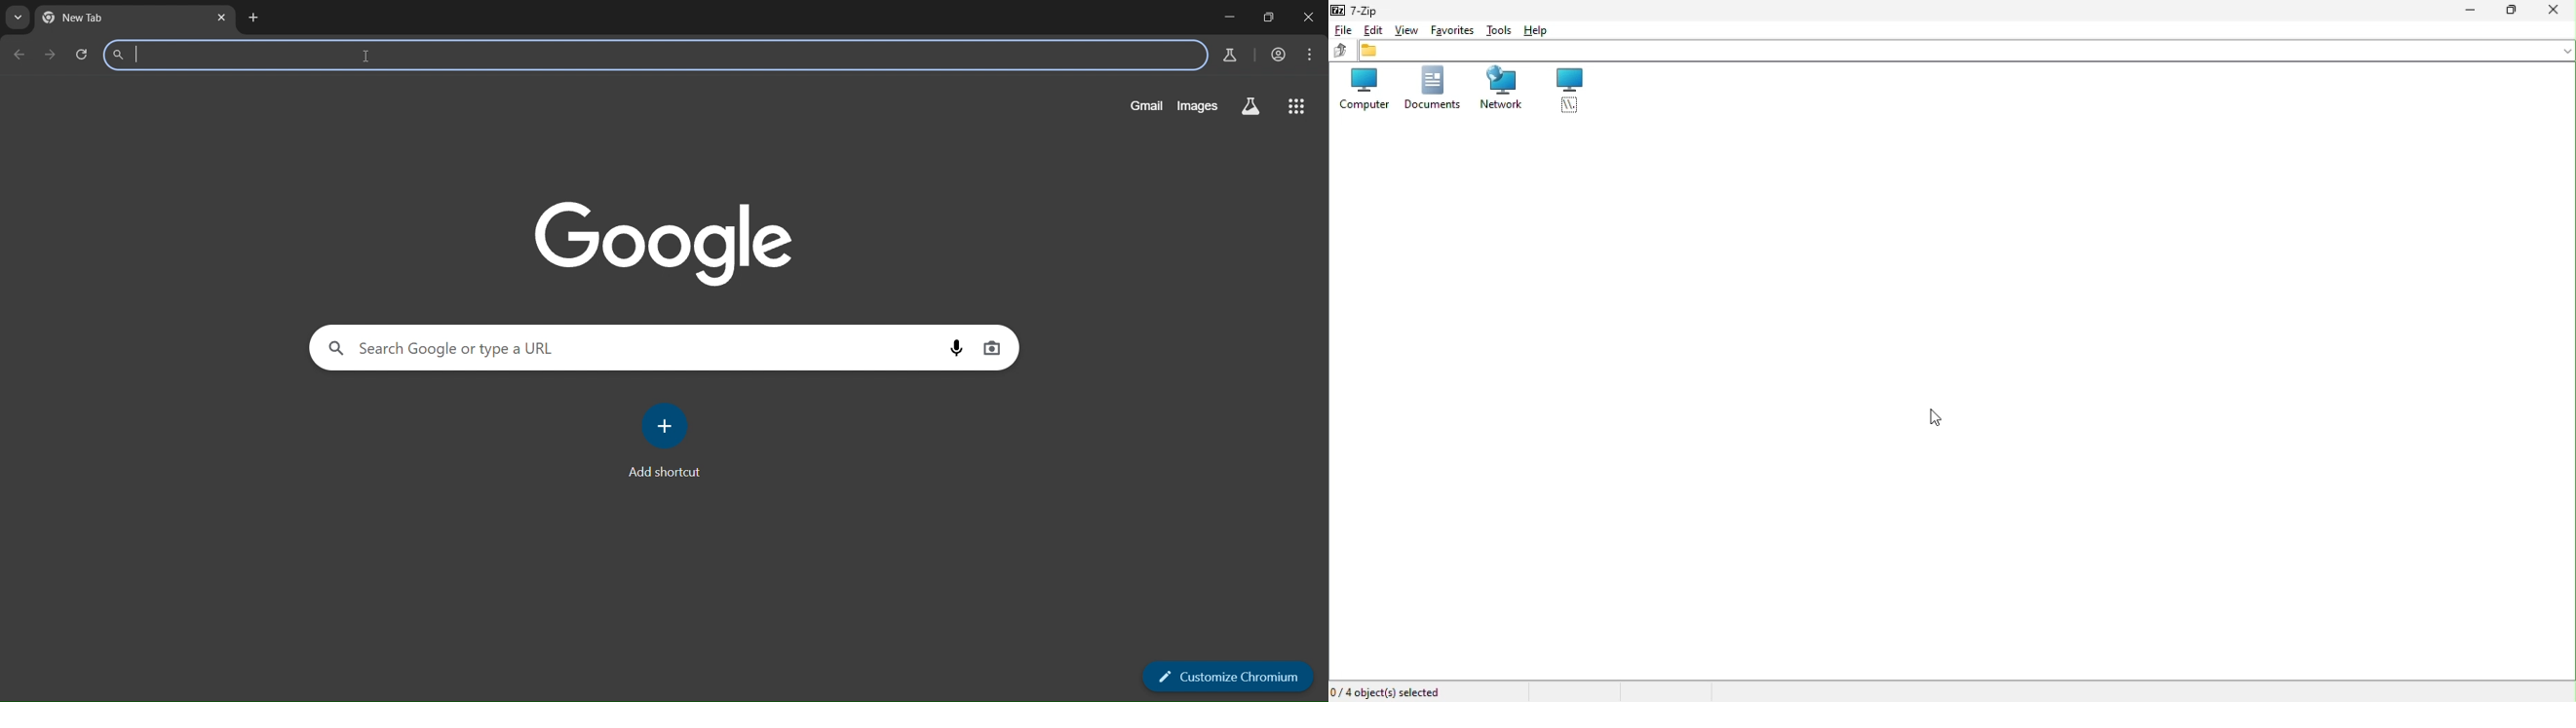 This screenshot has width=2576, height=728. What do you see at coordinates (1427, 90) in the screenshot?
I see `Documents` at bounding box center [1427, 90].